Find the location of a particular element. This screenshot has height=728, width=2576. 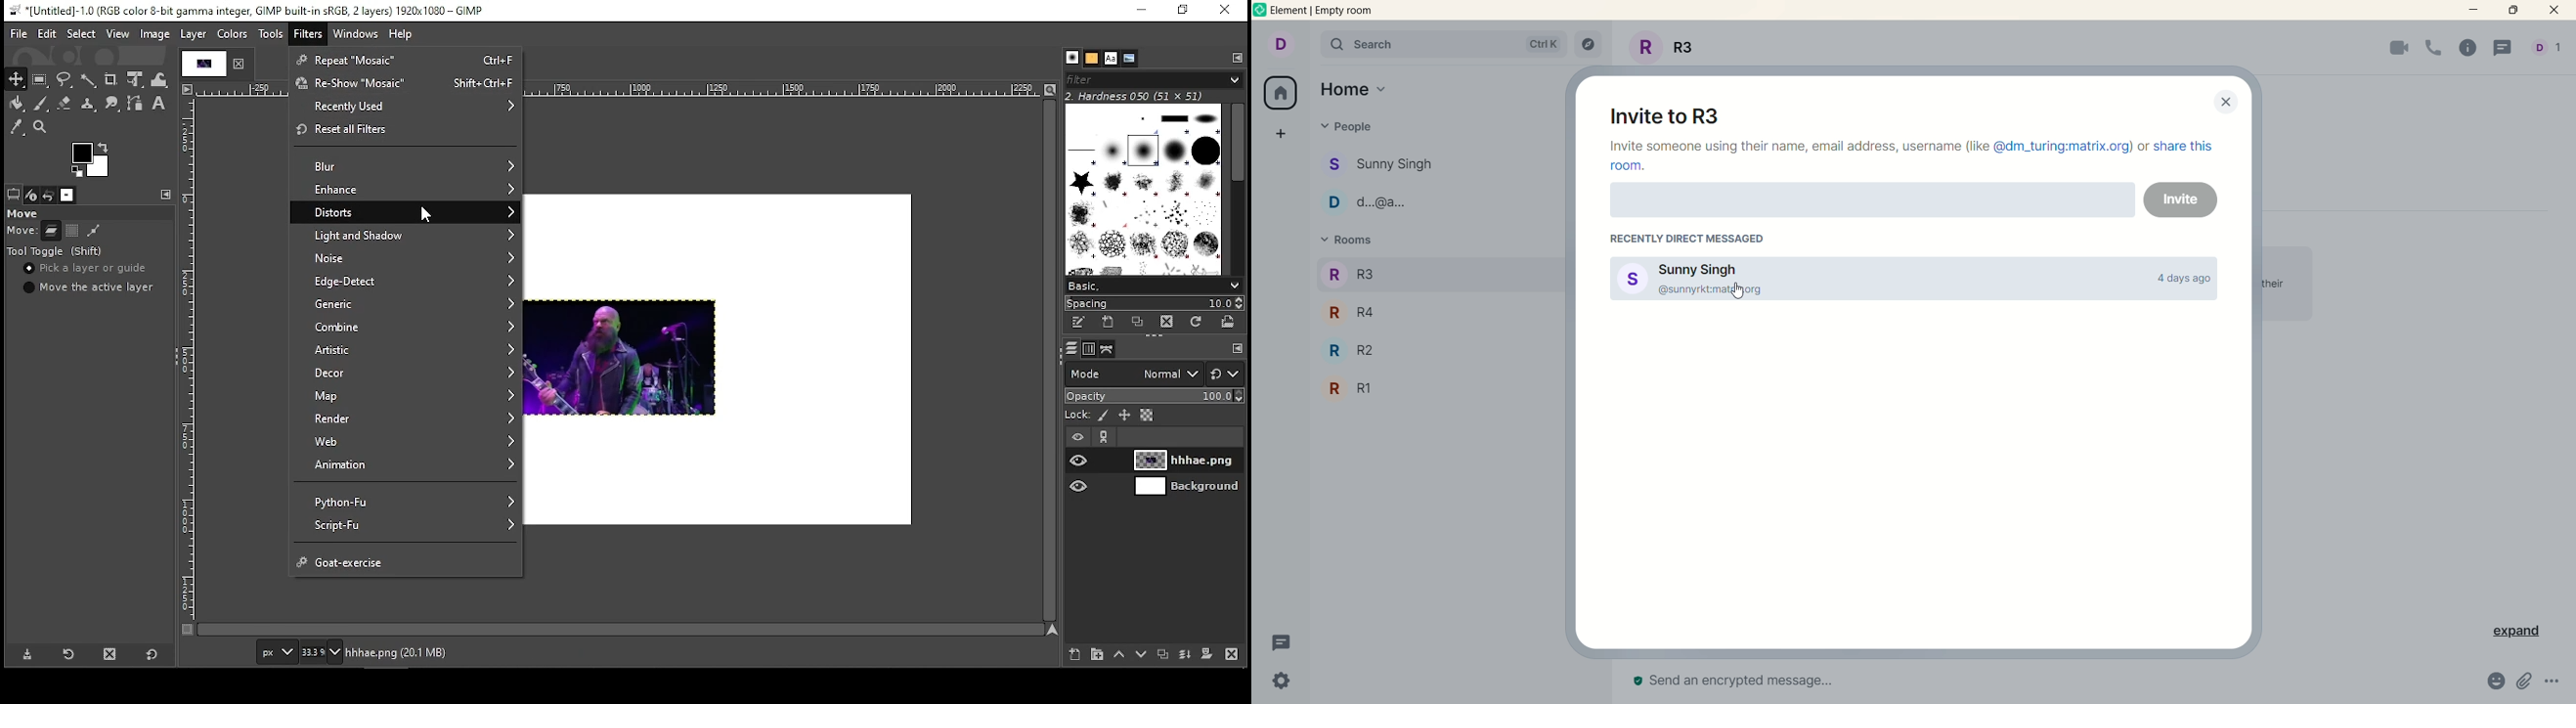

rectangular selection tool is located at coordinates (39, 78).